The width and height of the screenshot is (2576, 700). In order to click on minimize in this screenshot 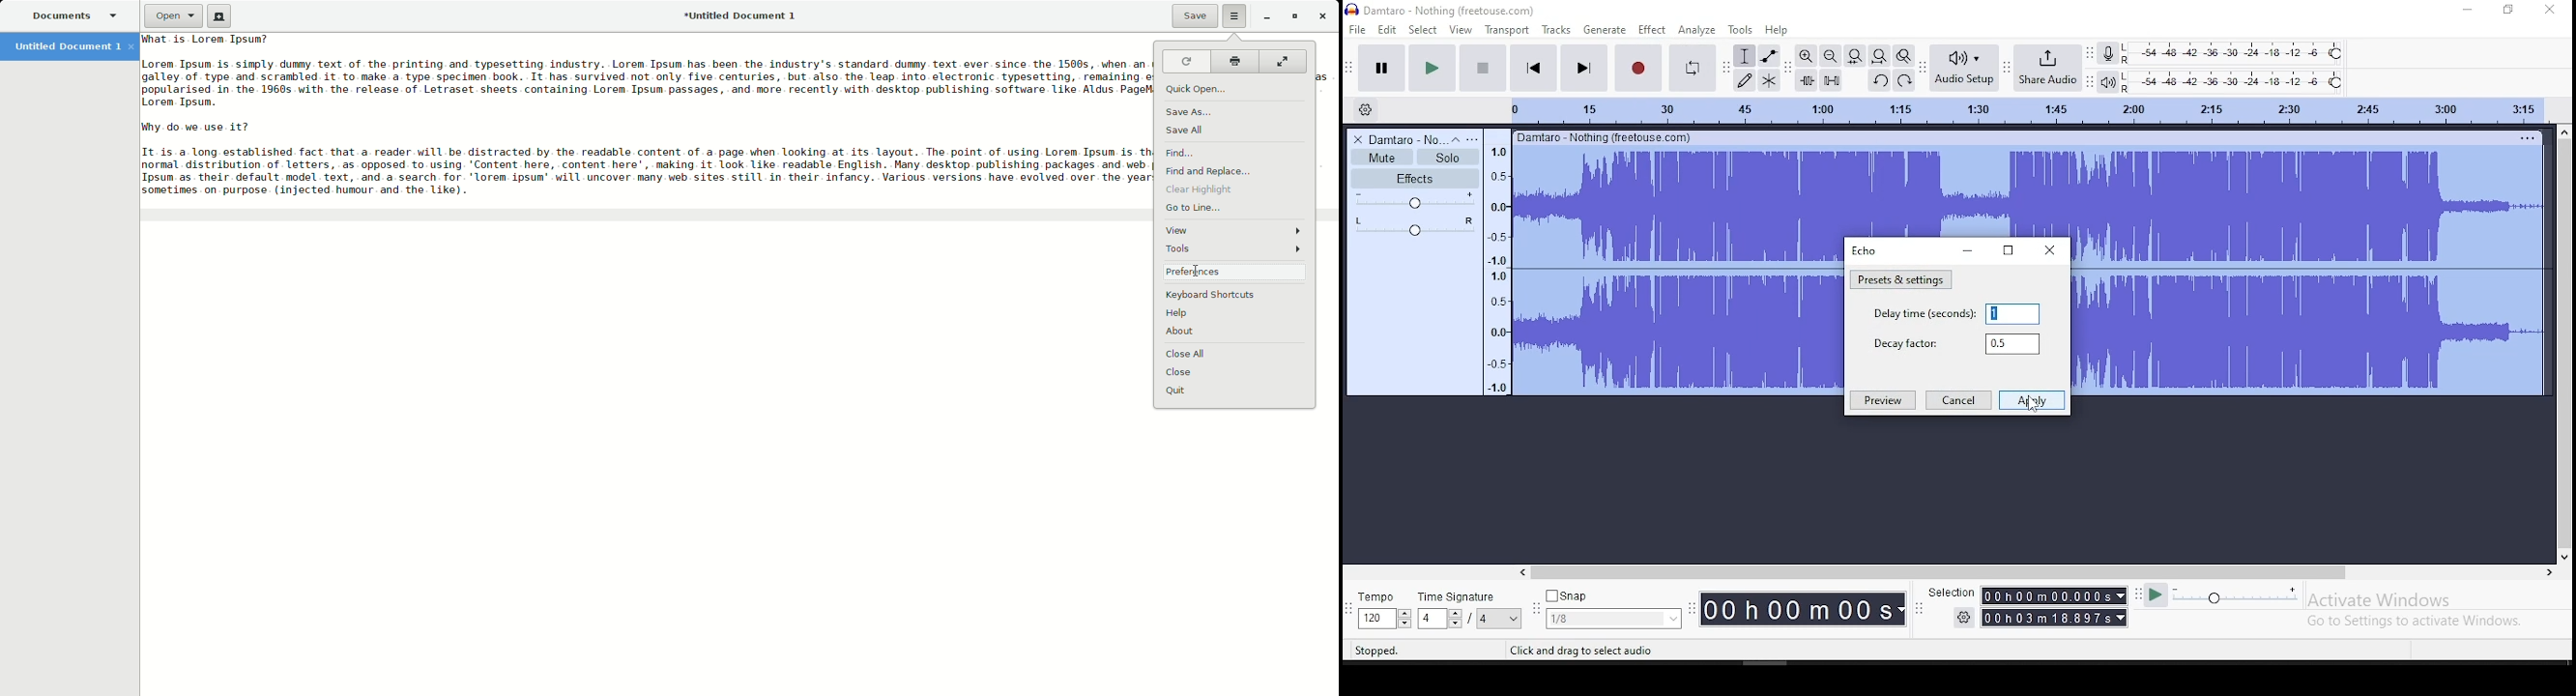, I will do `click(1967, 250)`.